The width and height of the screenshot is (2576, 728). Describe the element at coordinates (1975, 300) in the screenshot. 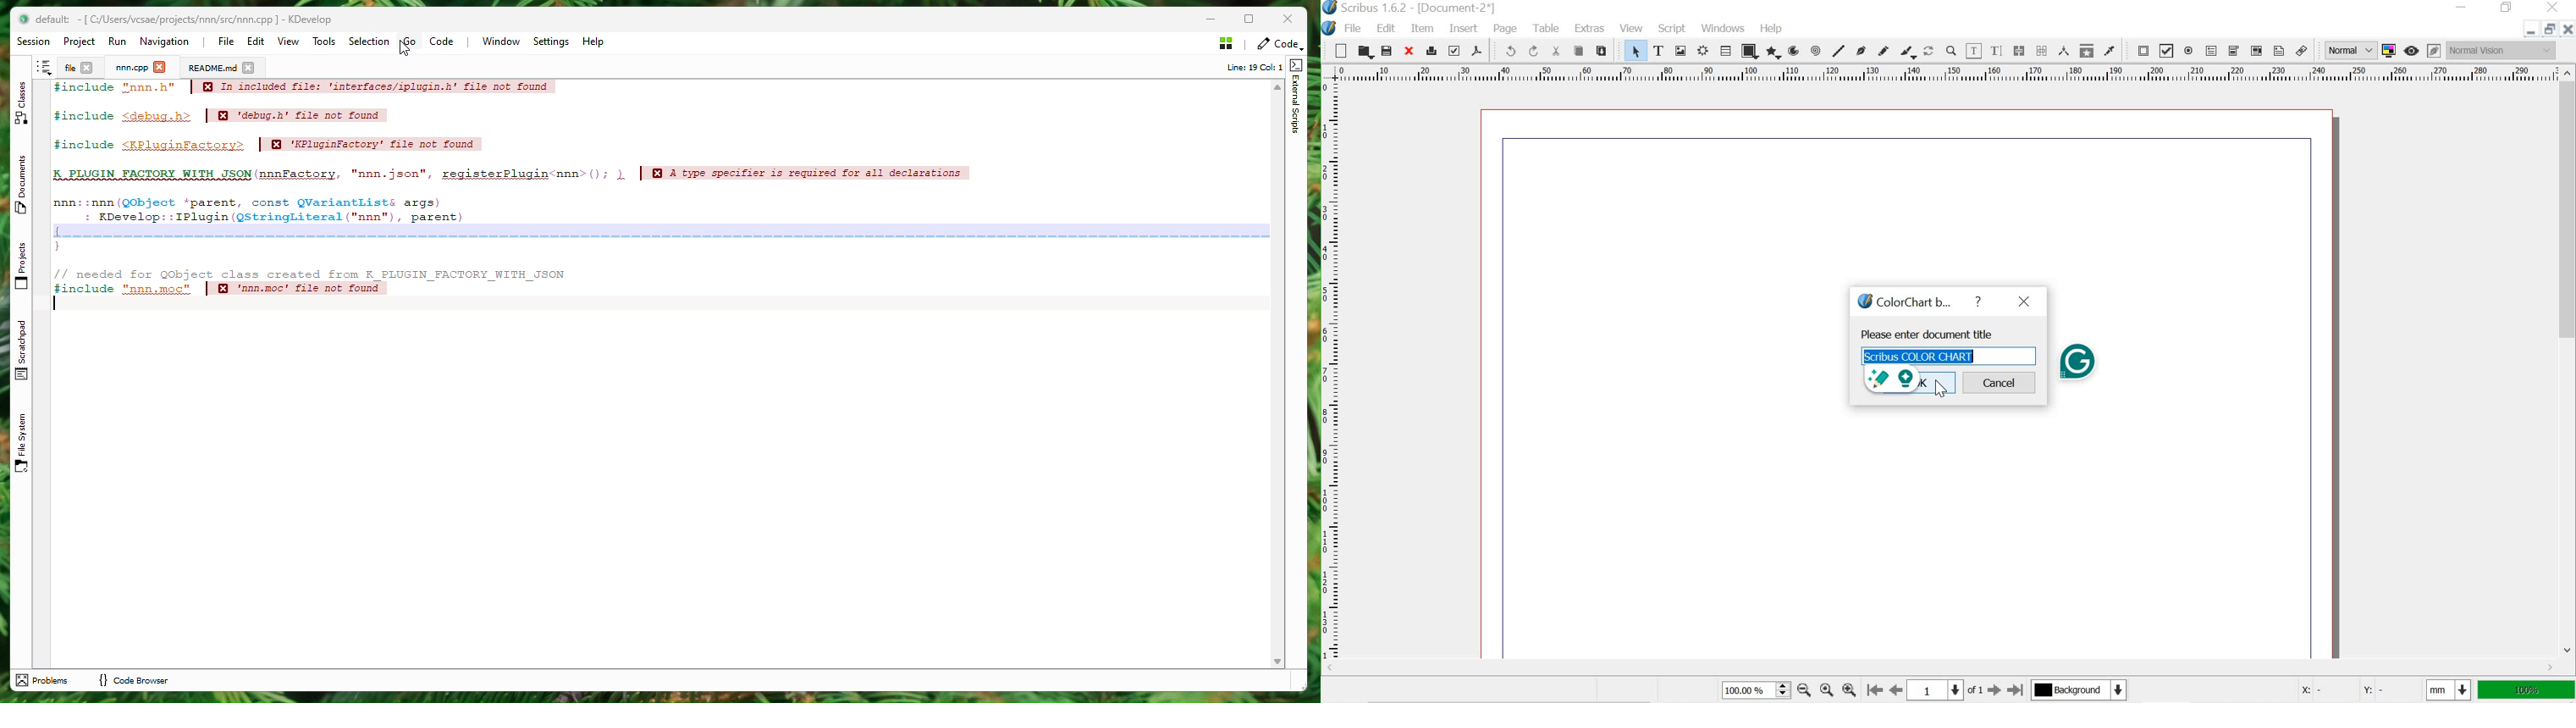

I see `help` at that location.